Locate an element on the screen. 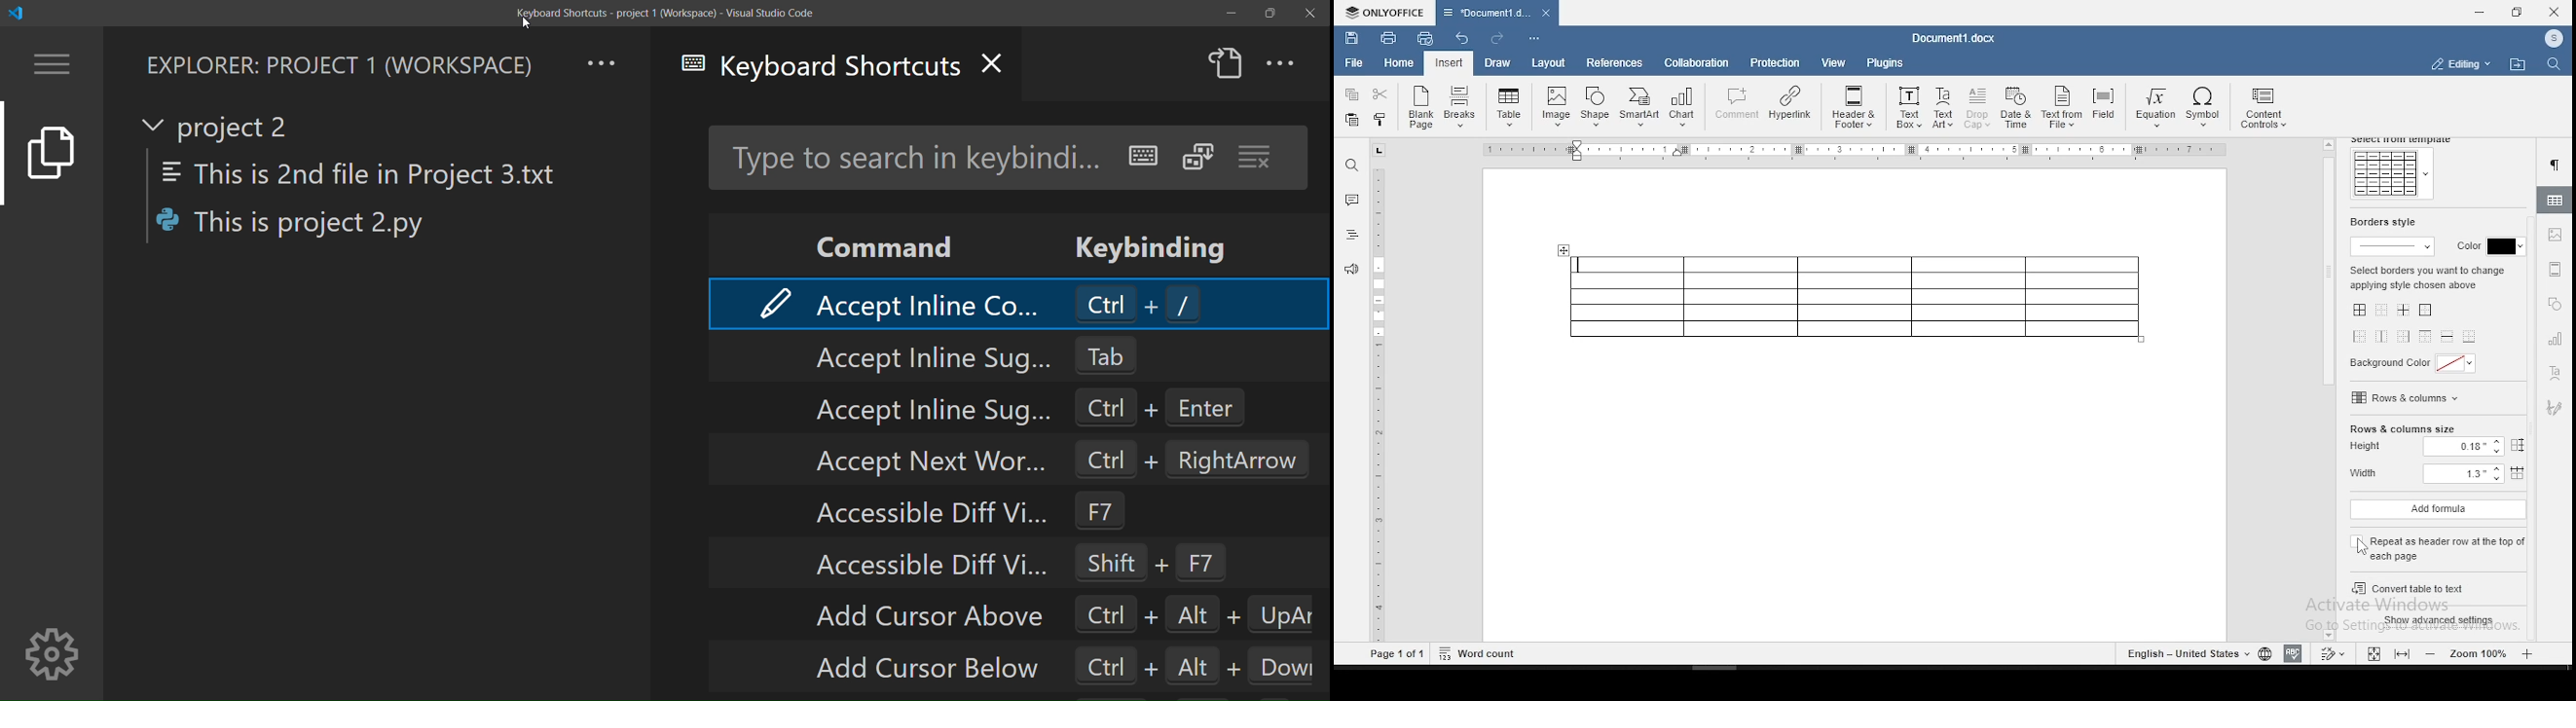 This screenshot has height=728, width=2576. find is located at coordinates (1352, 164).